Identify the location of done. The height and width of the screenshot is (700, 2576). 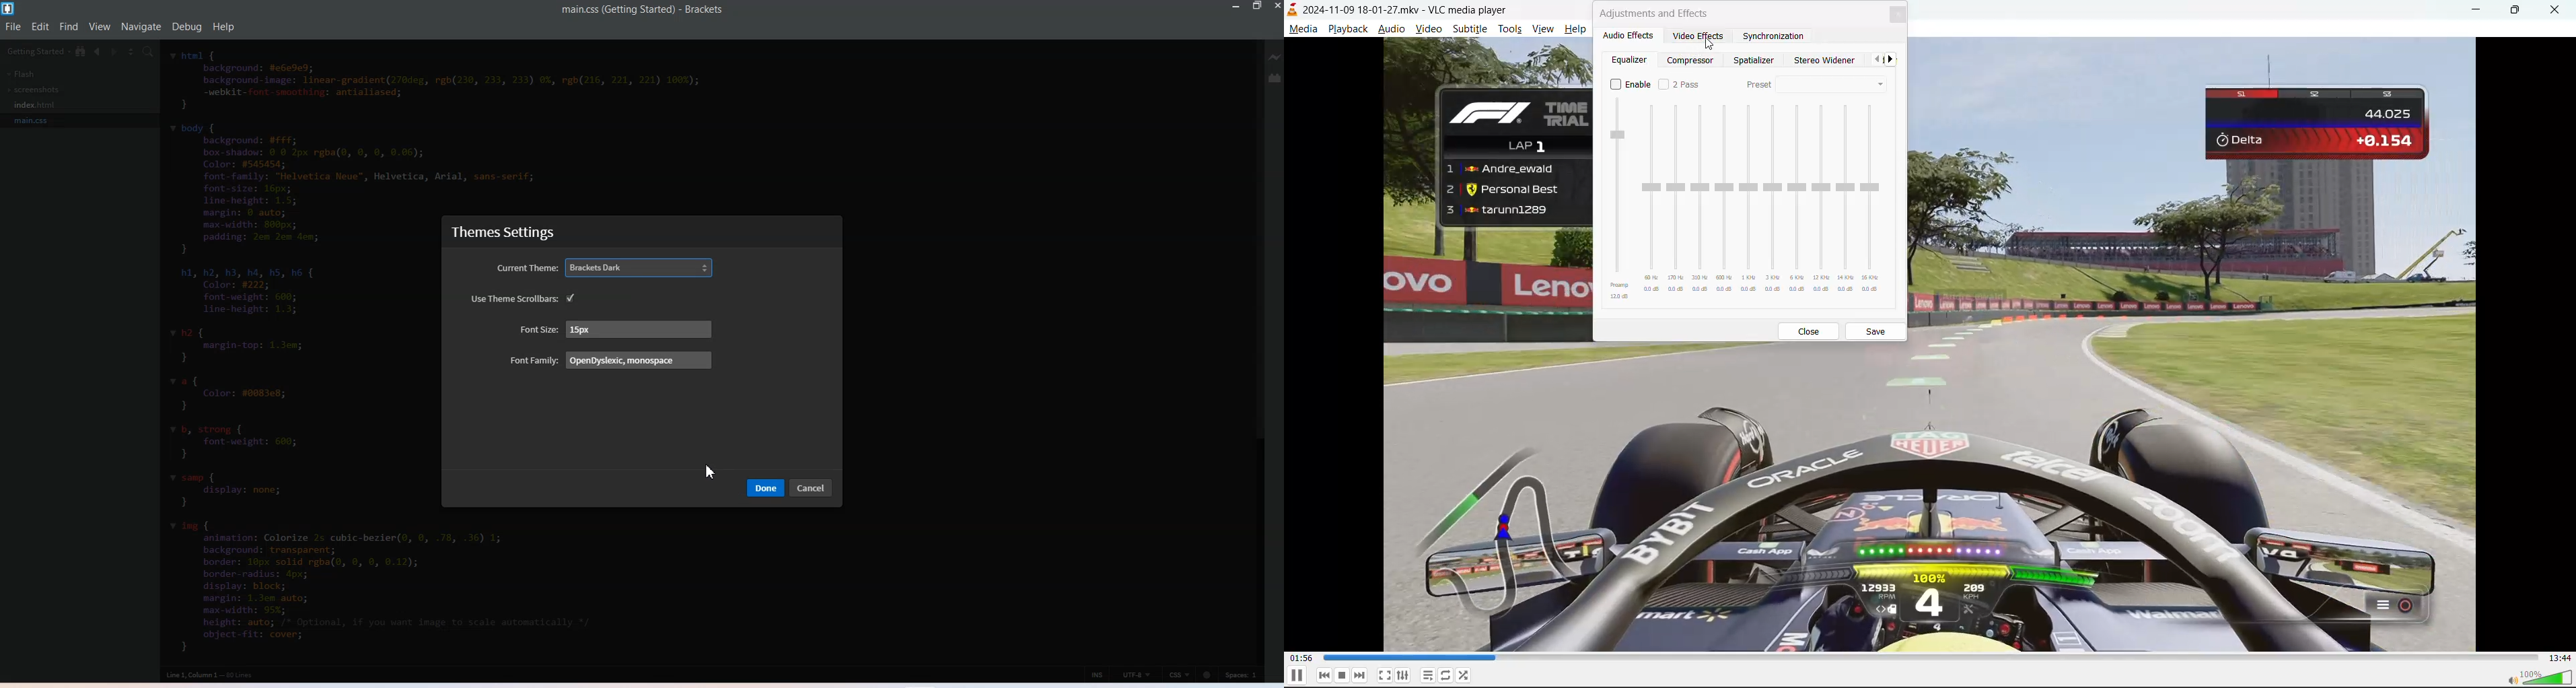
(765, 488).